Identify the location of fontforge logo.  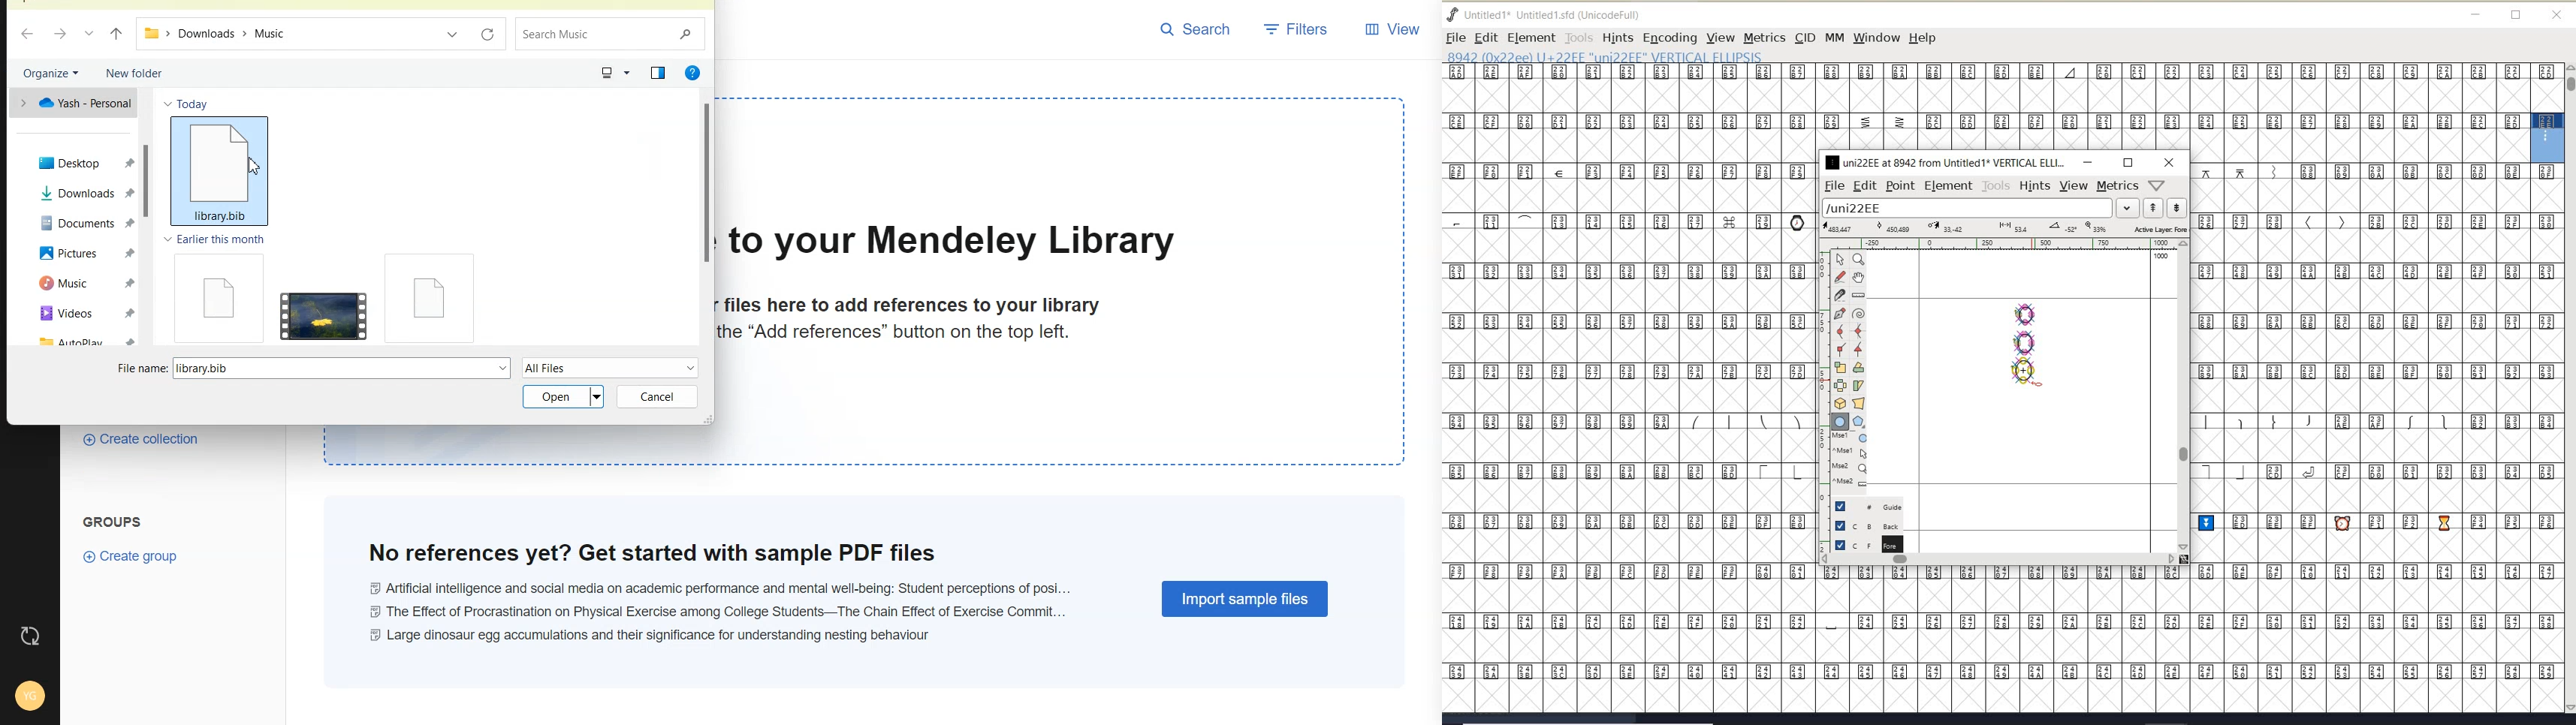
(1453, 15).